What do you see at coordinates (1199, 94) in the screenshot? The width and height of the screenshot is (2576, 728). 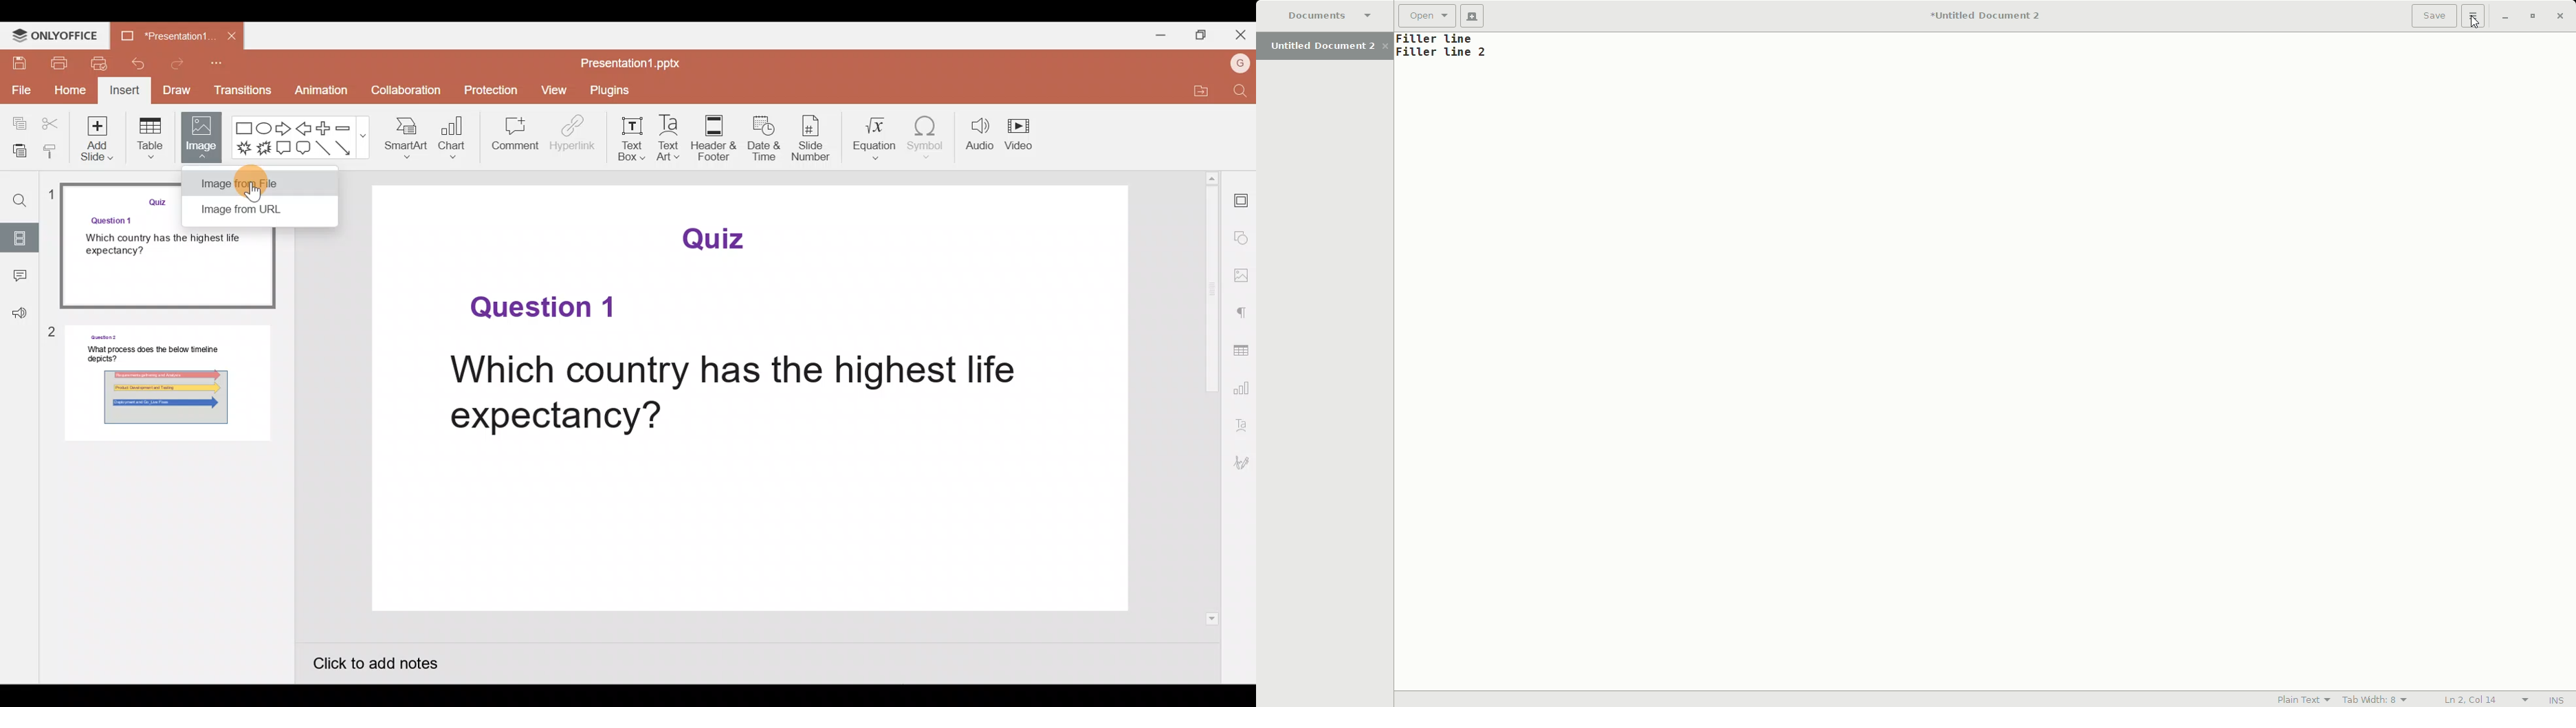 I see `Open file location` at bounding box center [1199, 94].